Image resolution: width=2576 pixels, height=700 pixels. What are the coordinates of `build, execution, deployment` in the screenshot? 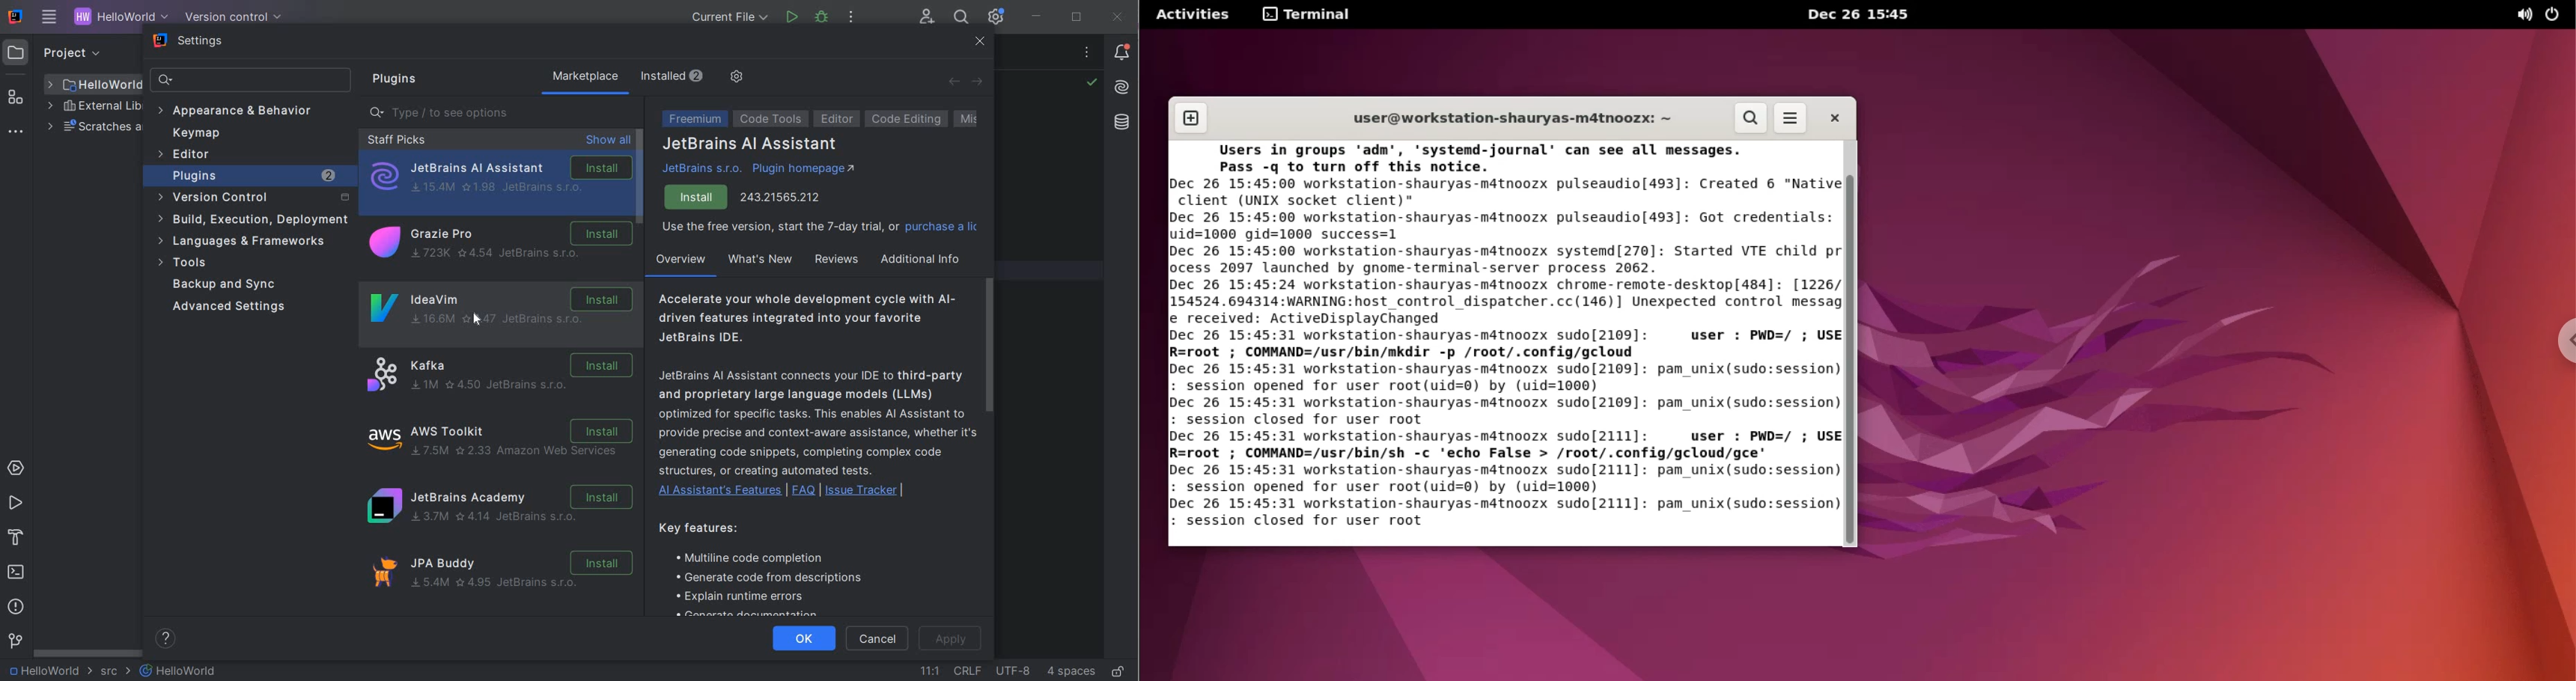 It's located at (252, 219).